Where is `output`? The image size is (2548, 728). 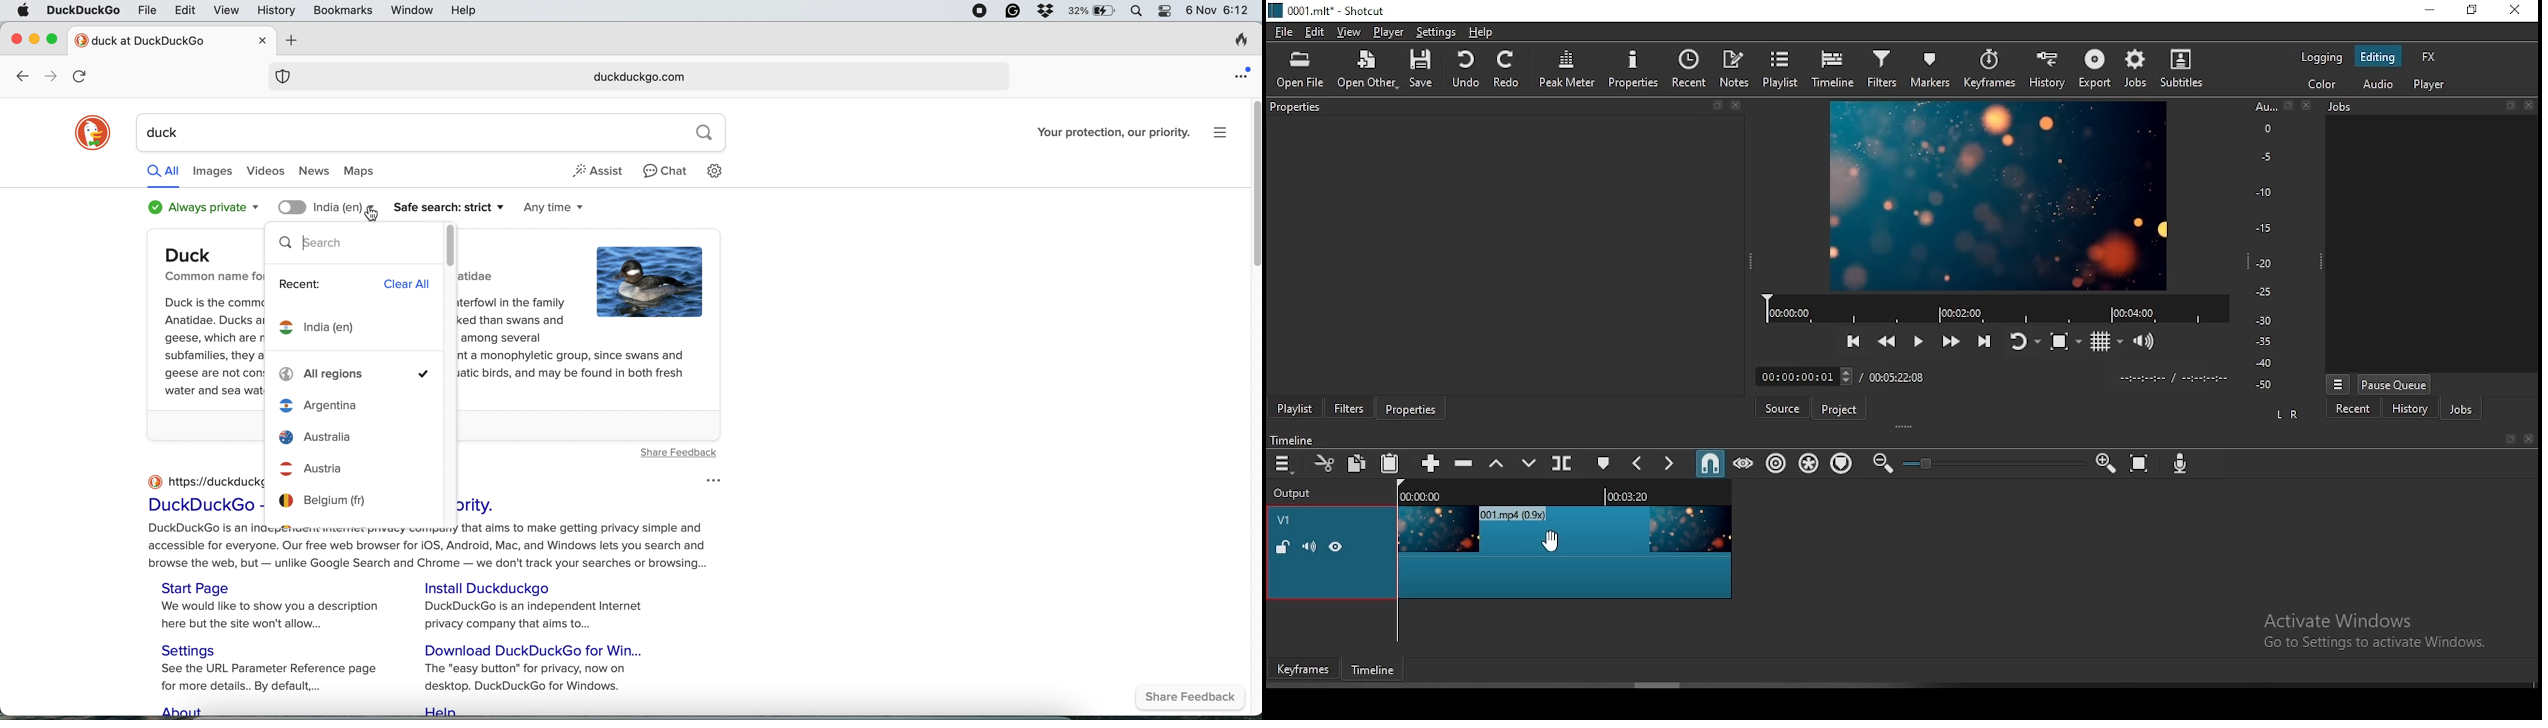 output is located at coordinates (1300, 493).